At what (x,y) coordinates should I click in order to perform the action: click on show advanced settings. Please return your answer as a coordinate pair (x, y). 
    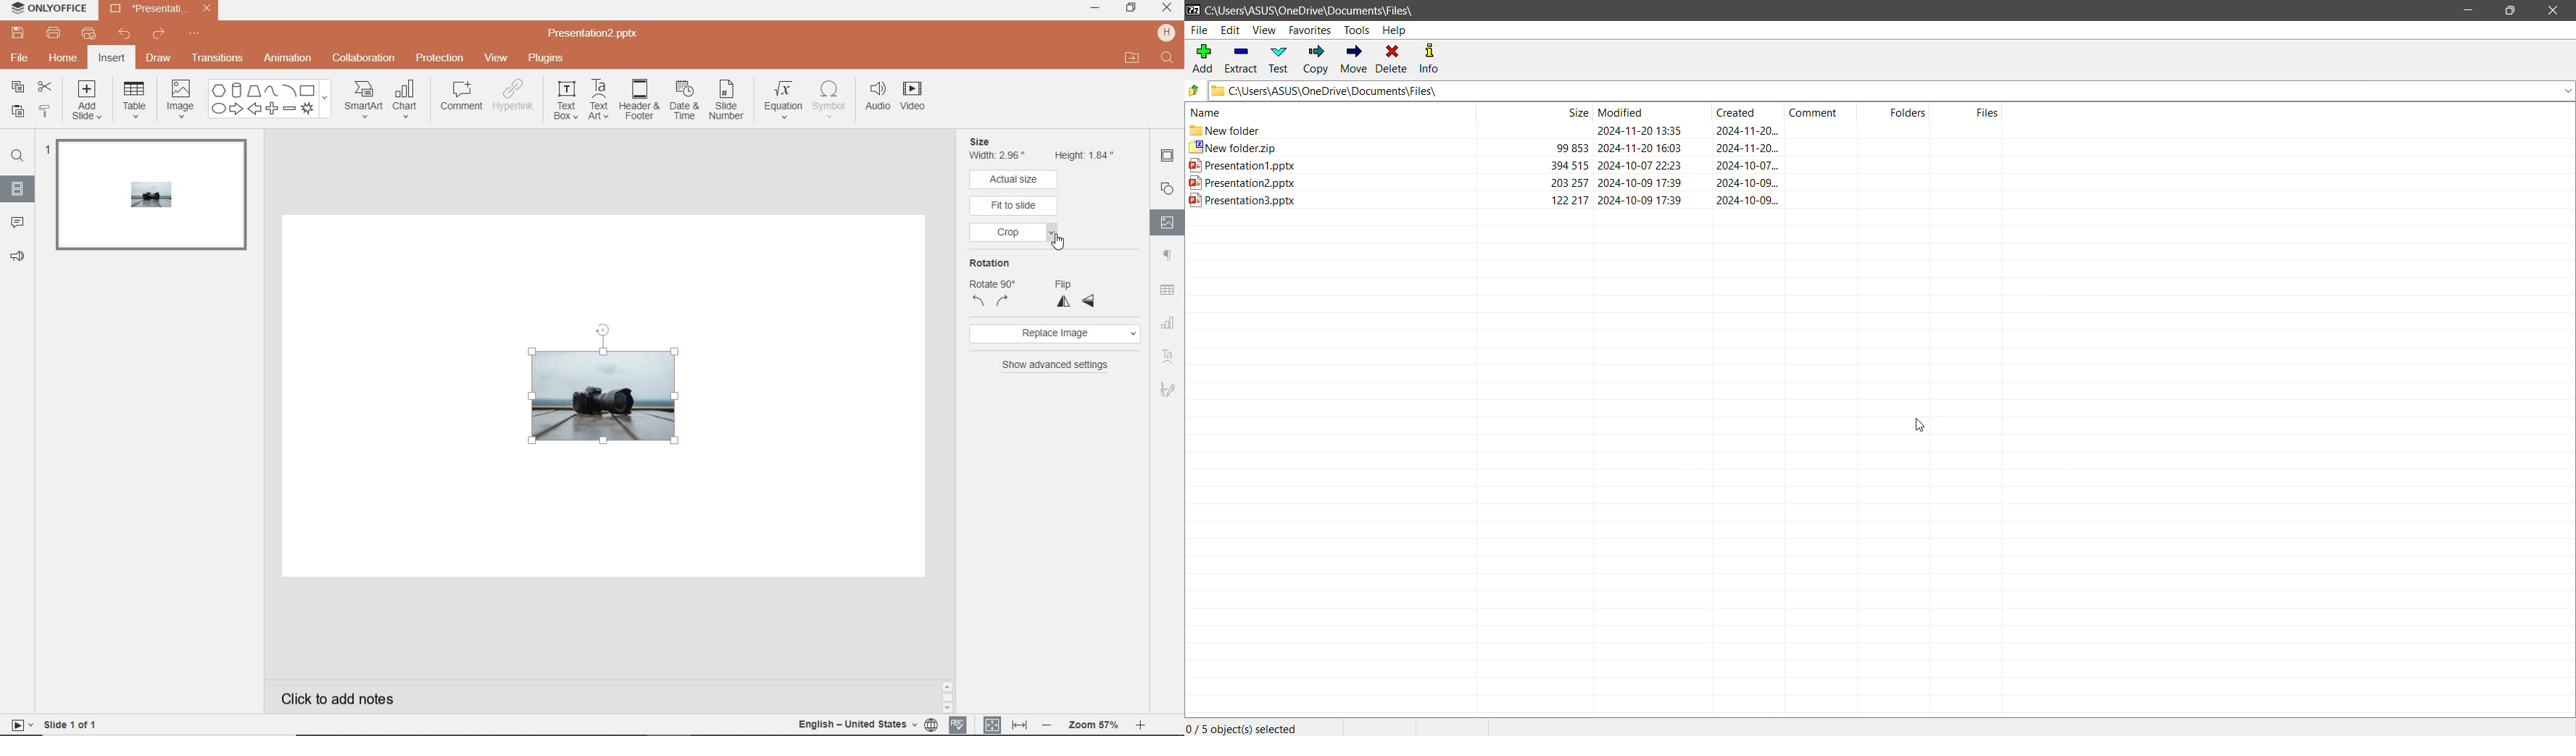
    Looking at the image, I should click on (1057, 365).